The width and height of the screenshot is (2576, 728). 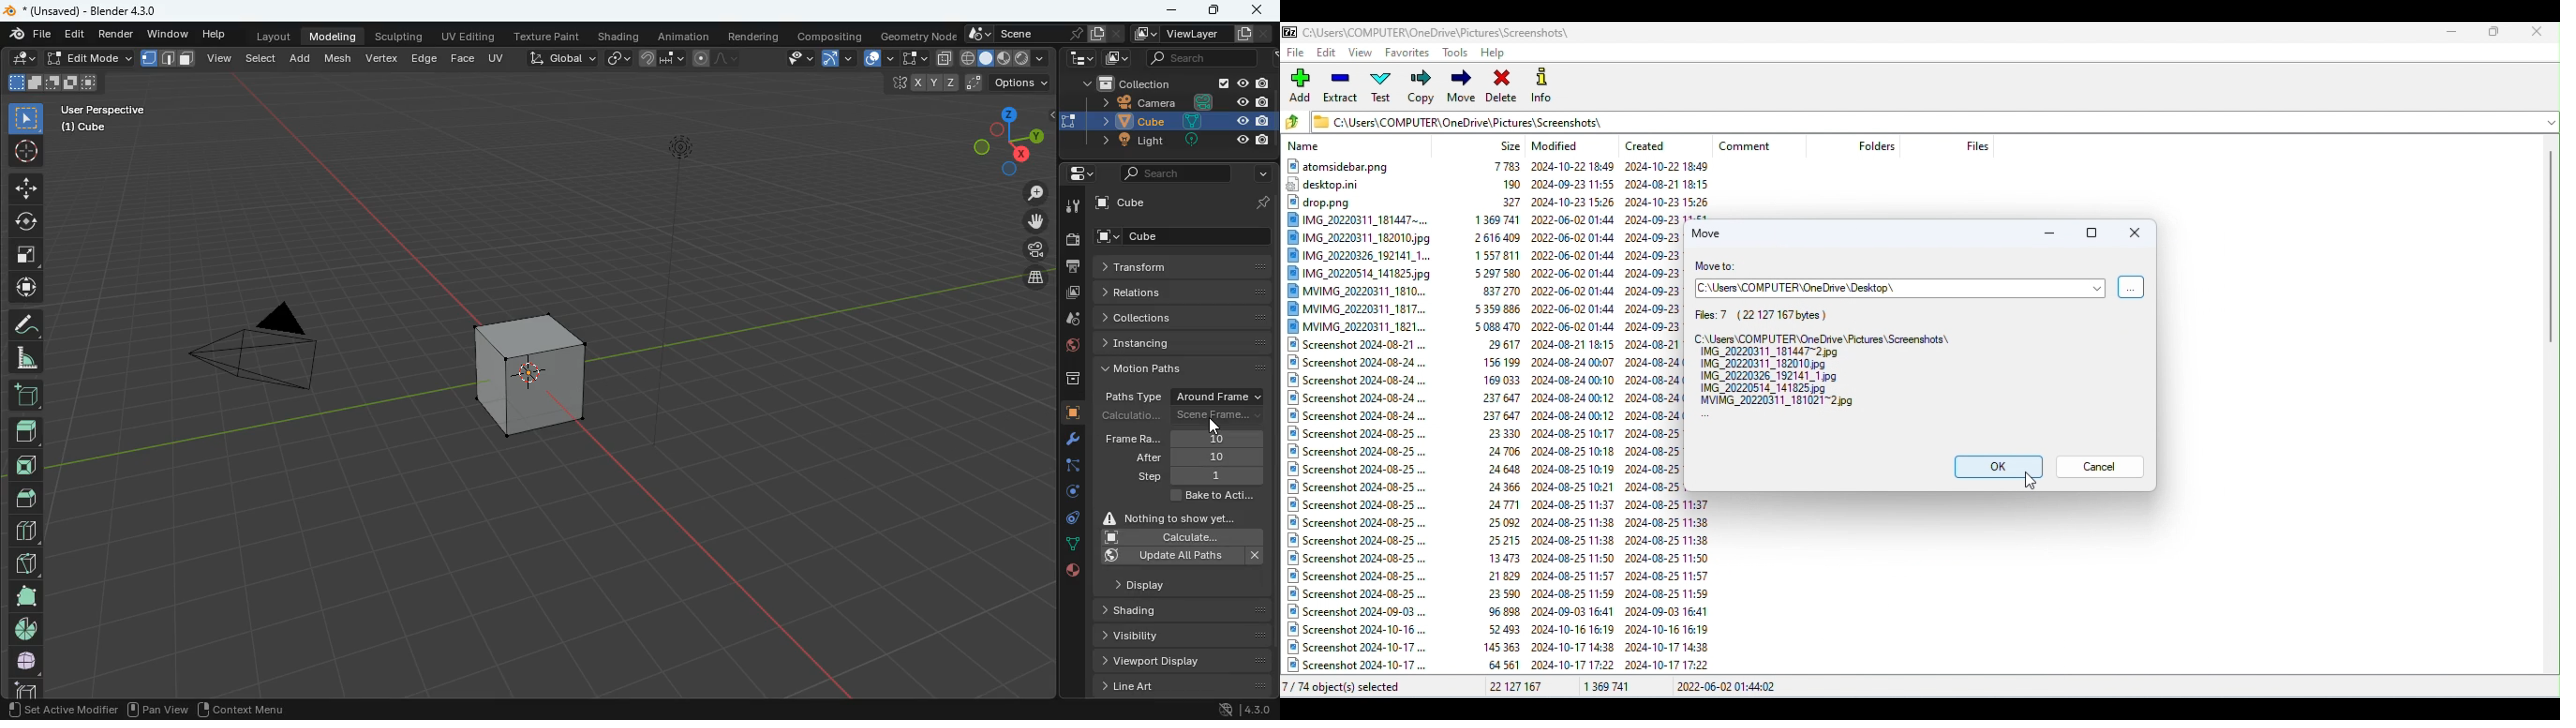 I want to click on render, so click(x=119, y=36).